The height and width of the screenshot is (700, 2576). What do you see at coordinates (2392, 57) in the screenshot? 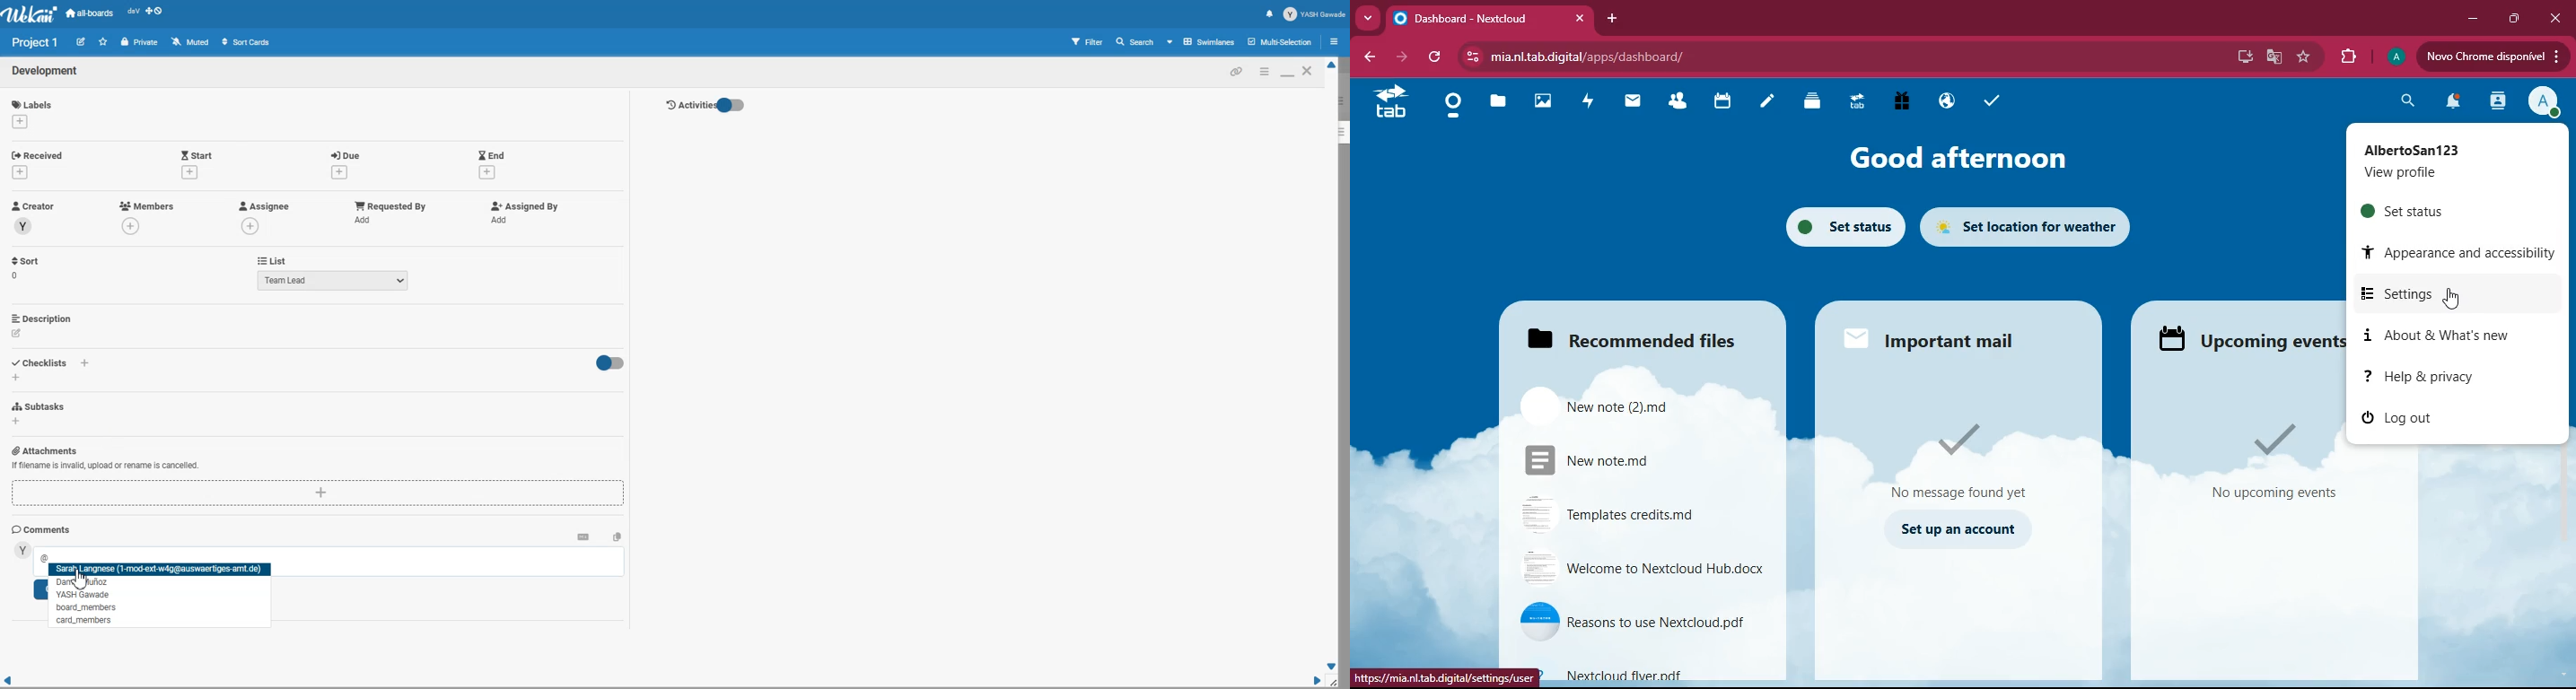
I see `profile` at bounding box center [2392, 57].